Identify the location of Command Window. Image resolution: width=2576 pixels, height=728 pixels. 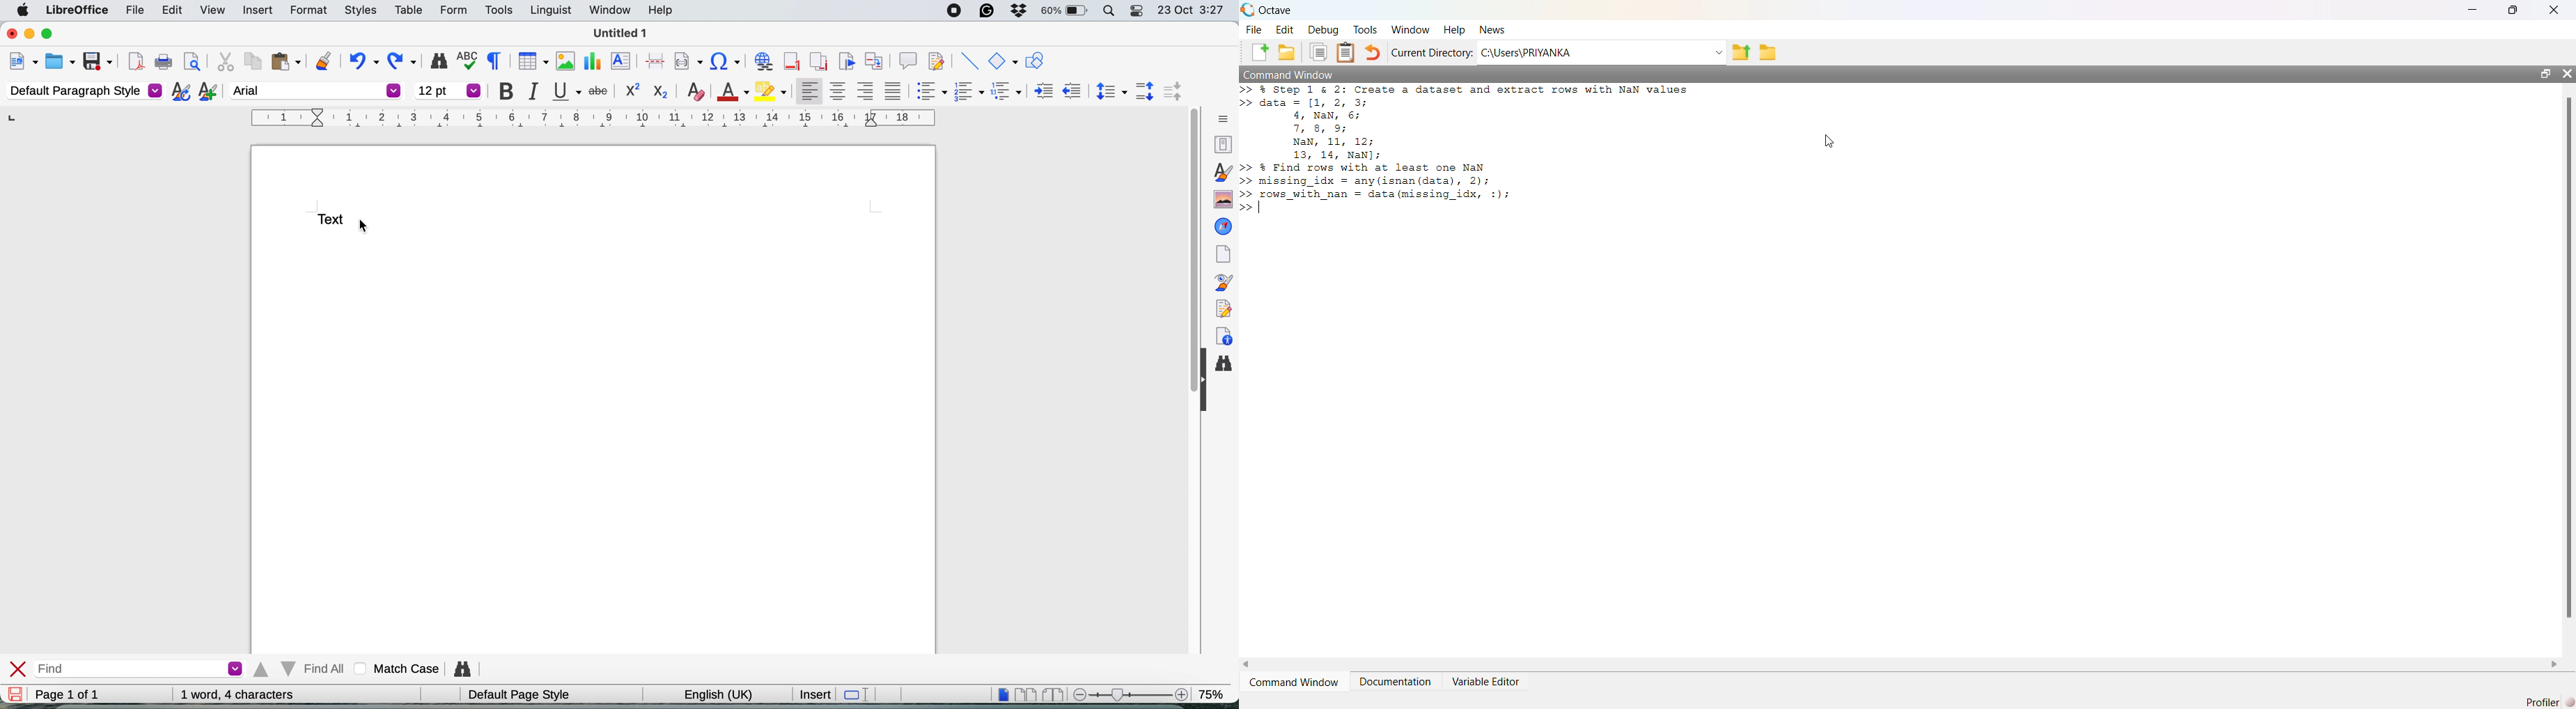
(1294, 683).